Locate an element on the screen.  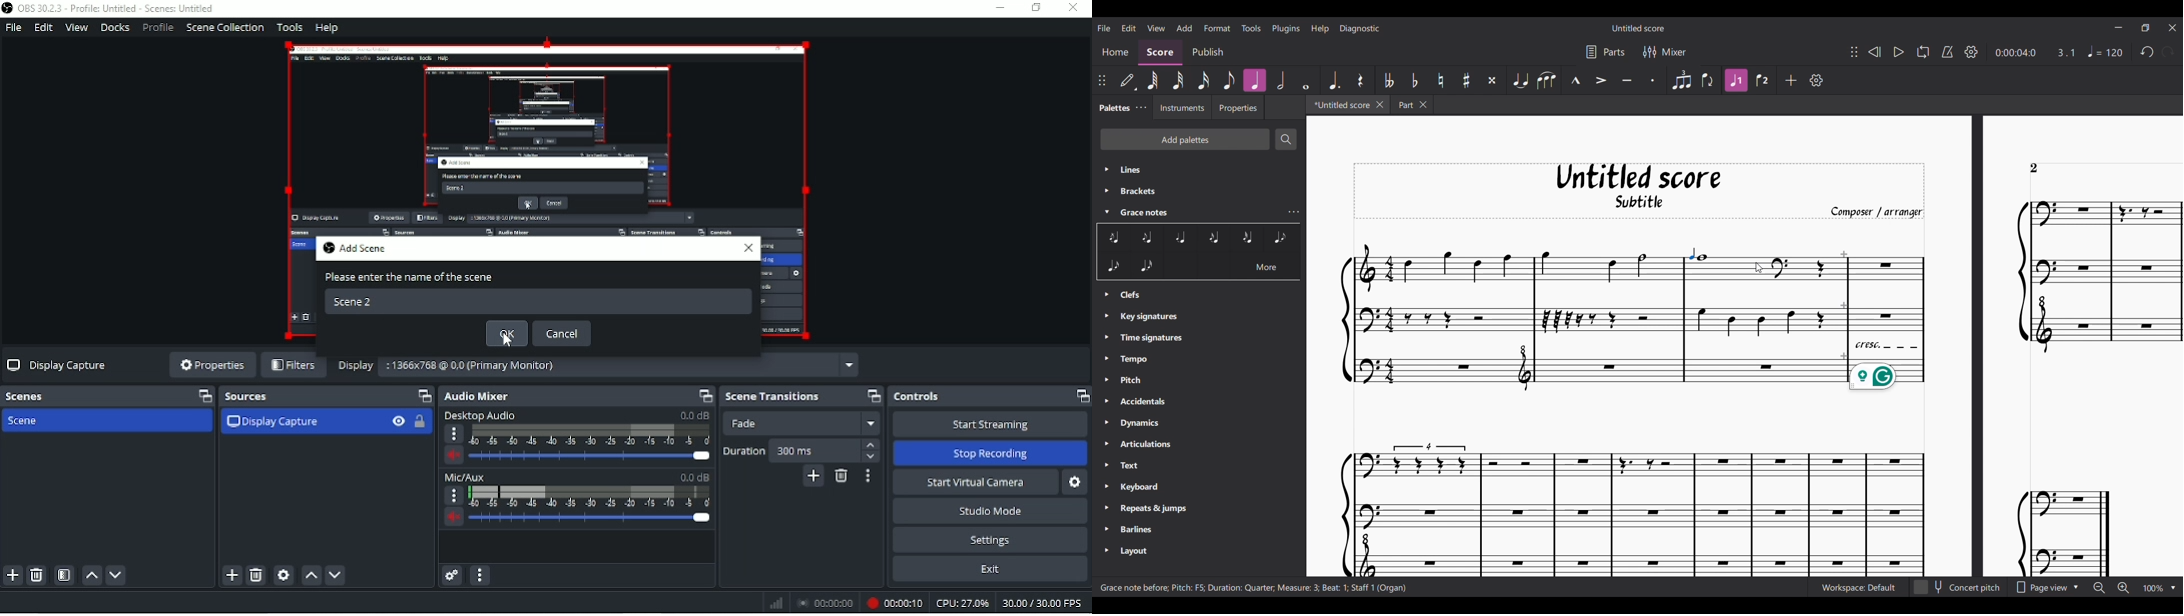
0.0 dB is located at coordinates (693, 477).